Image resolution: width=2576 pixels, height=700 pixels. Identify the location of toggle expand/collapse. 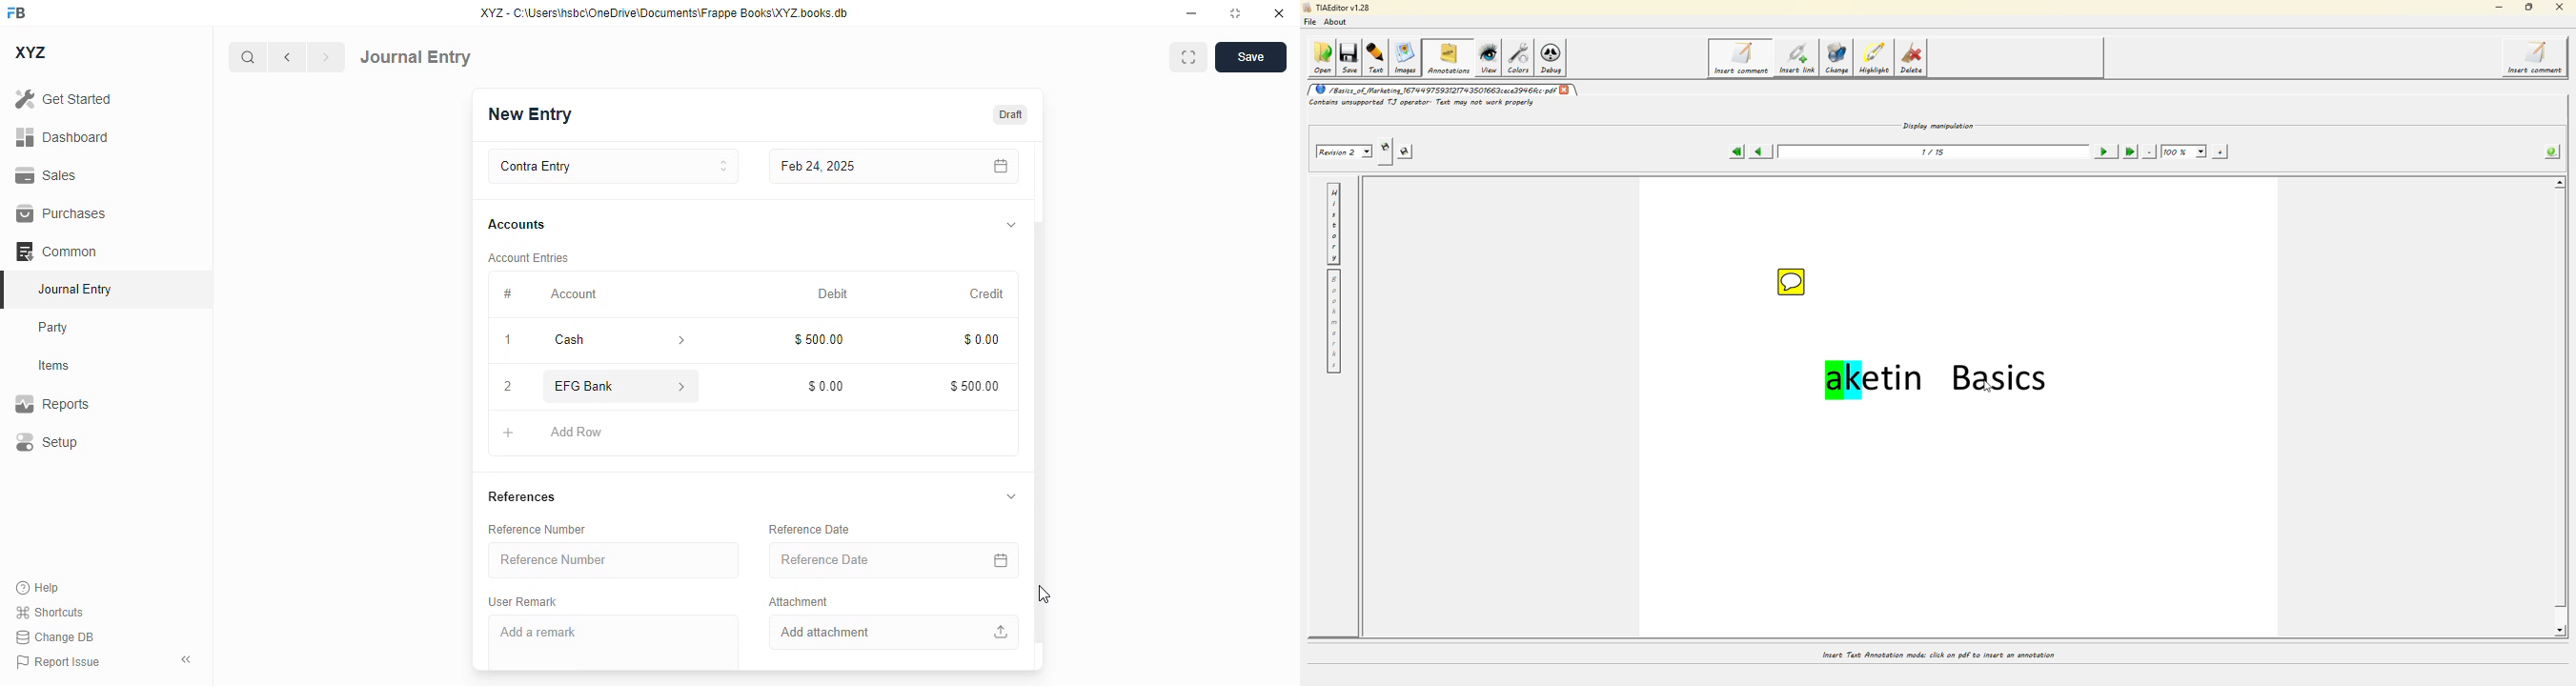
(1011, 226).